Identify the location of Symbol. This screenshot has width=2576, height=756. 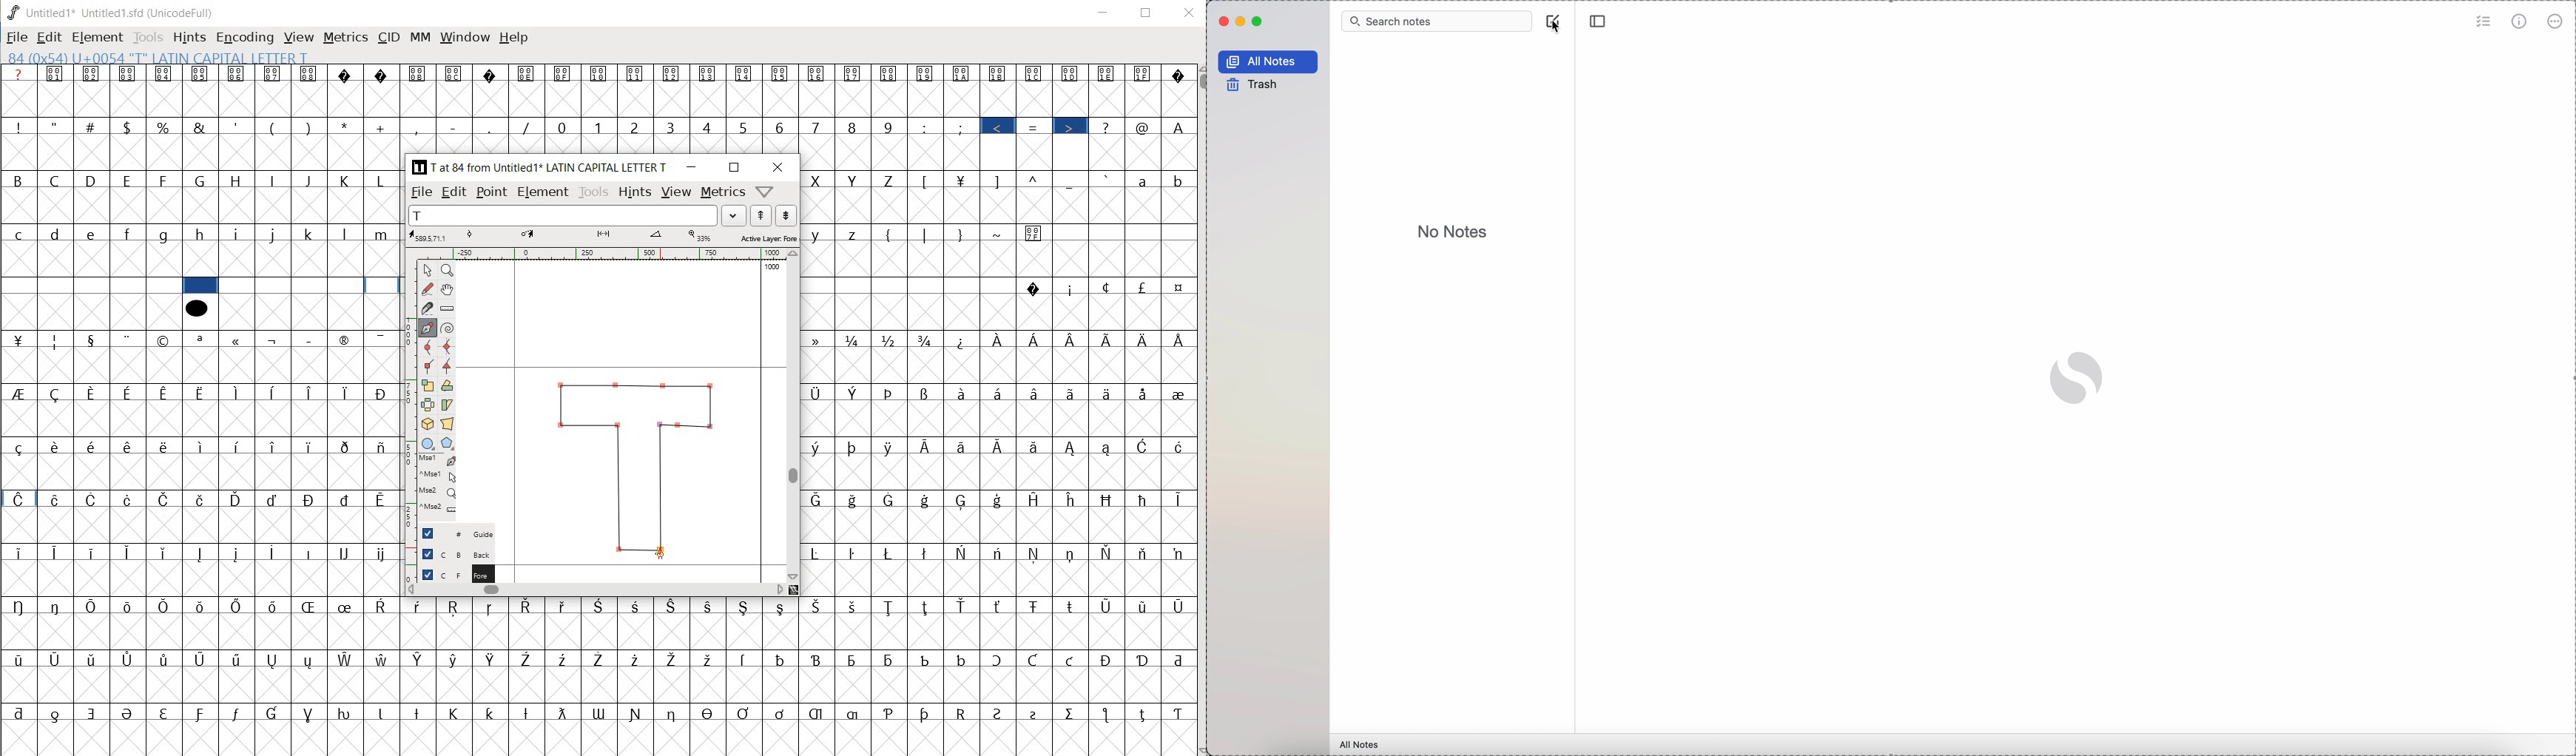
(1144, 394).